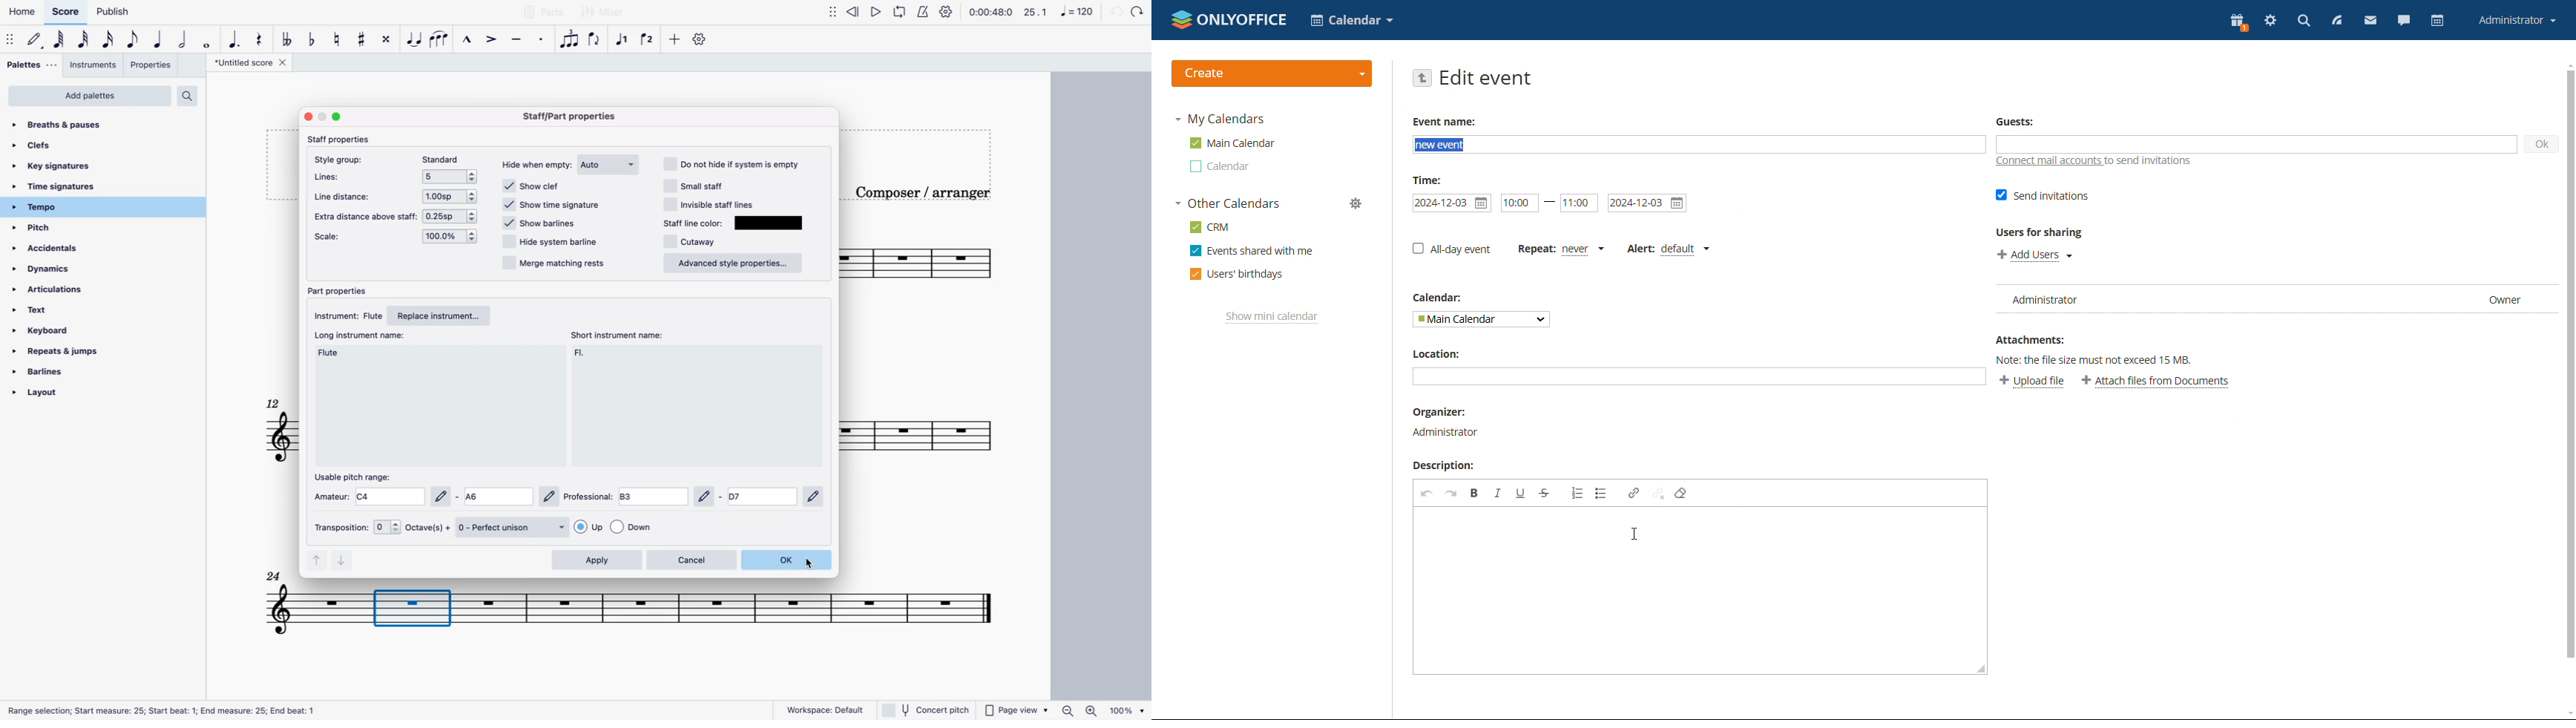  Describe the element at coordinates (344, 560) in the screenshot. I see `down` at that location.